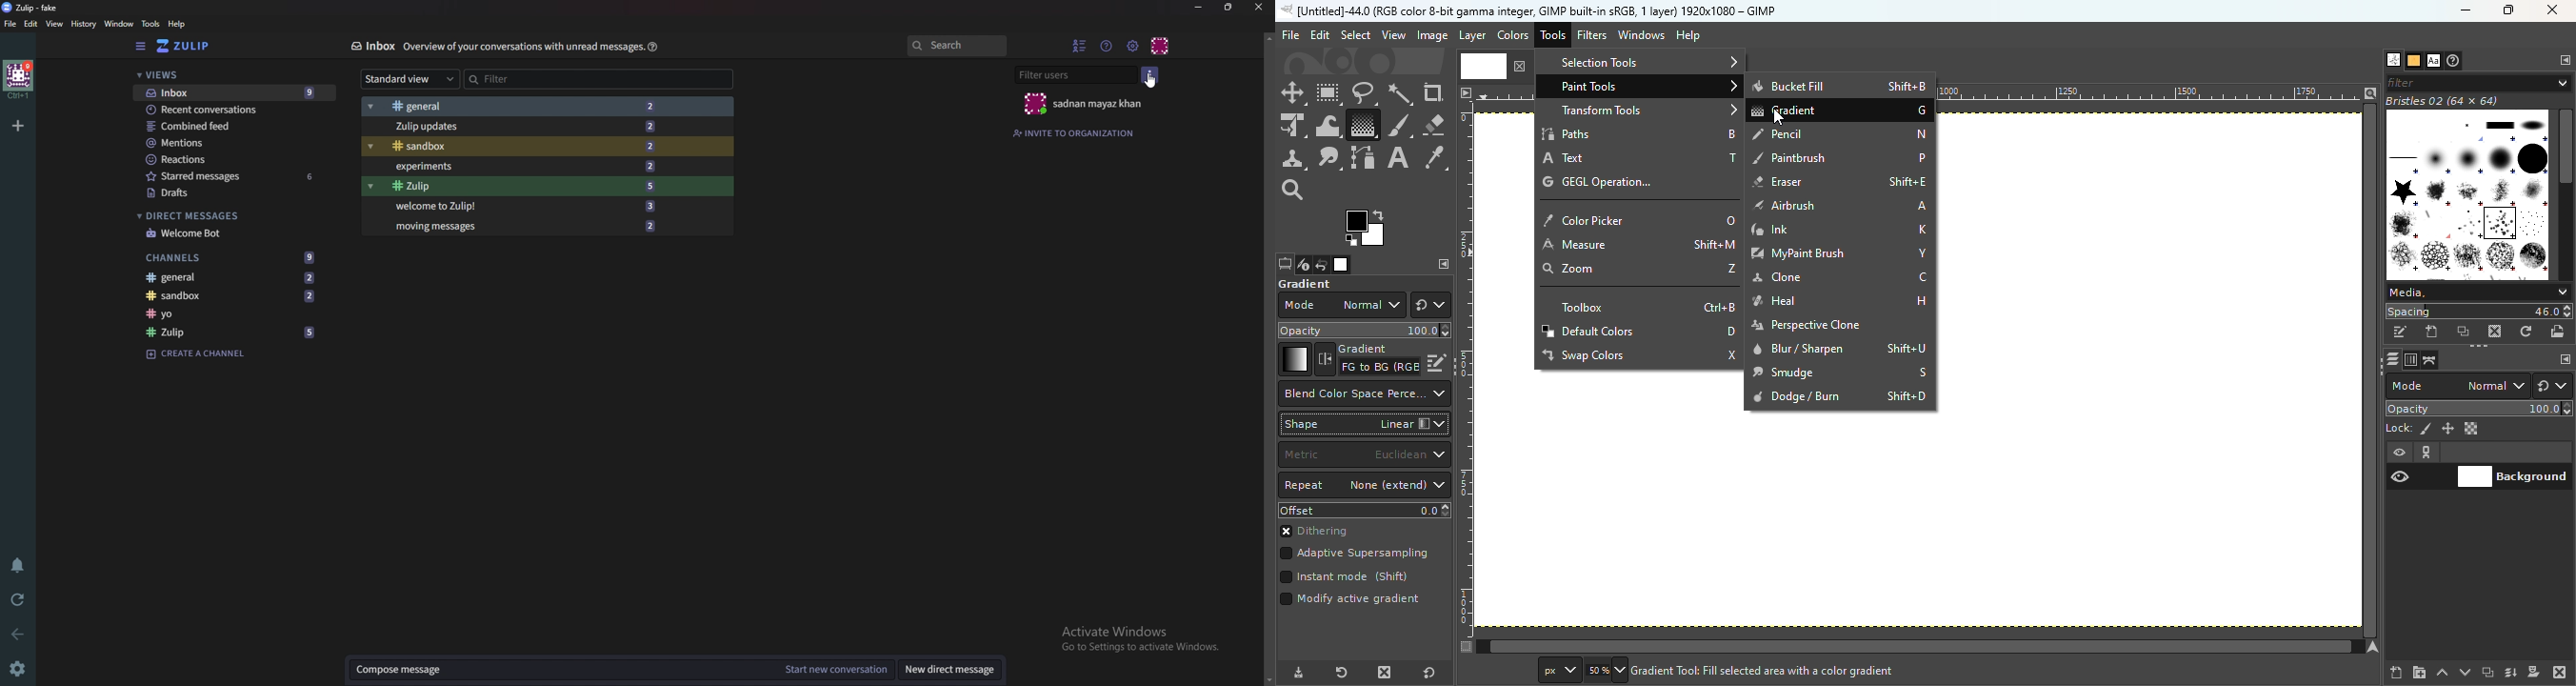 Image resolution: width=2576 pixels, height=700 pixels. I want to click on Filter users, so click(1076, 74).